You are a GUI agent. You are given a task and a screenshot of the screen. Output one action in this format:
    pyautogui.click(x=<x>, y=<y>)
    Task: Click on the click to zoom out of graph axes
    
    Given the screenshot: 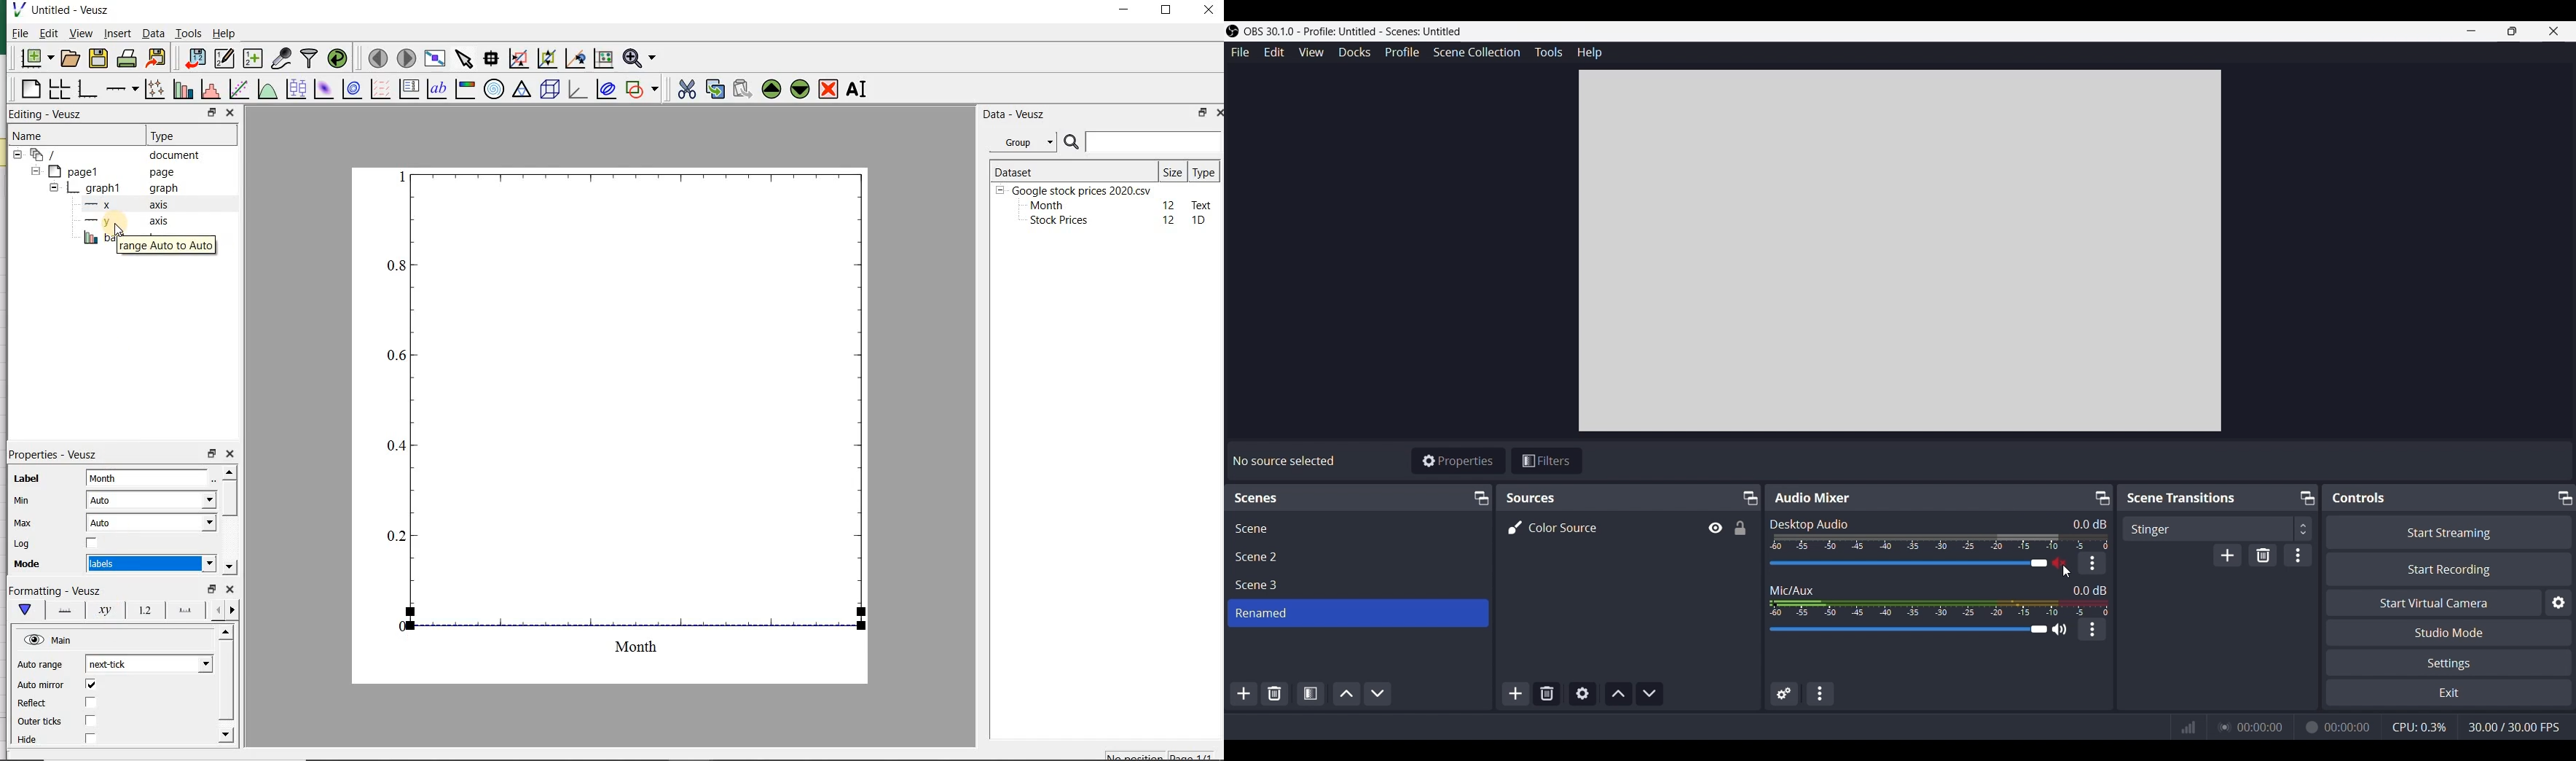 What is the action you would take?
    pyautogui.click(x=546, y=57)
    